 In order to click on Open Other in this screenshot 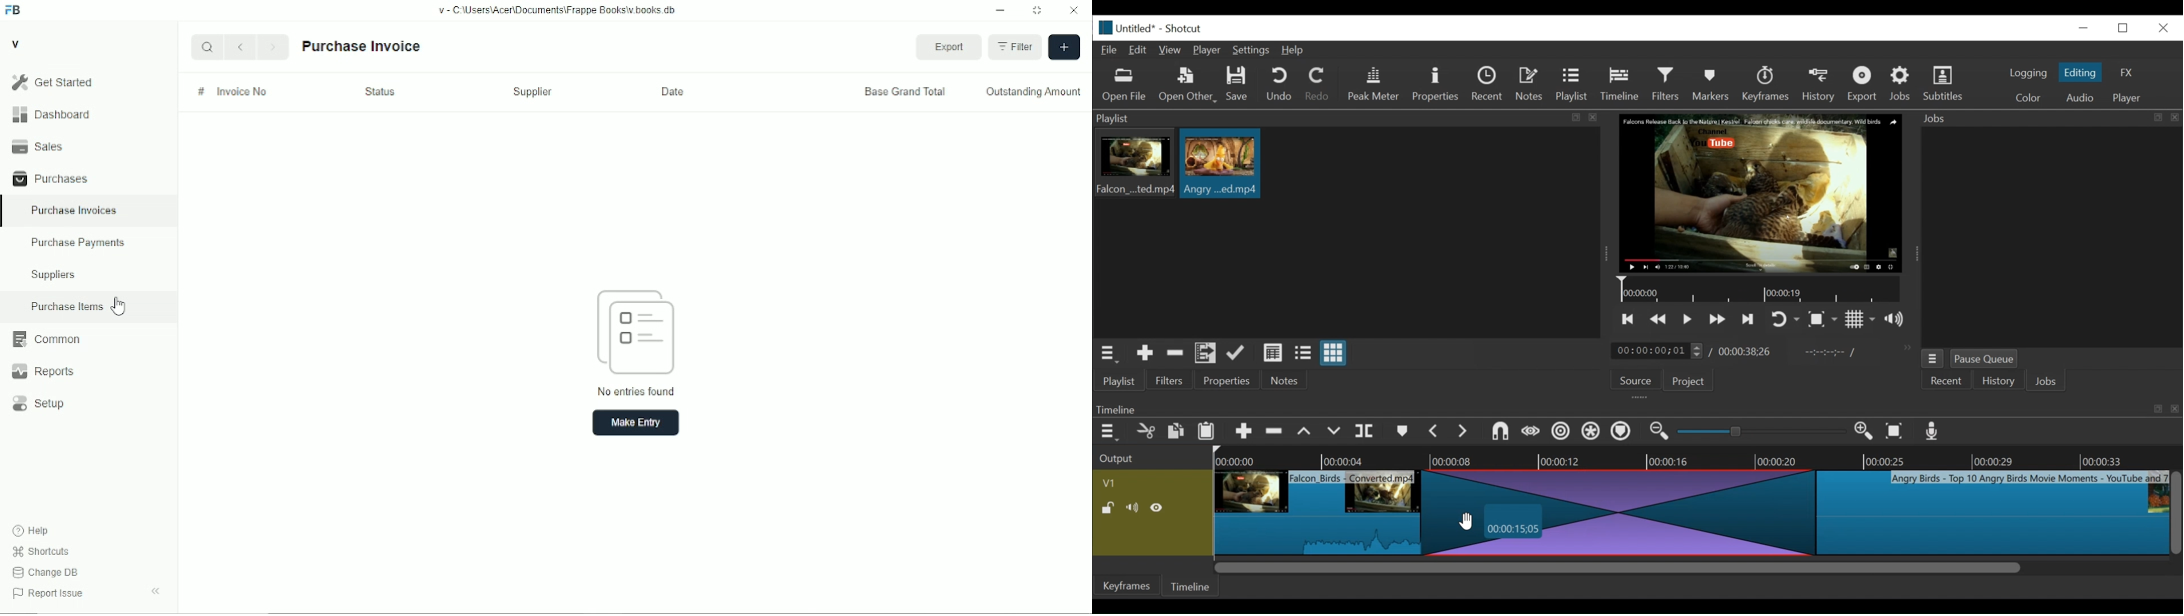, I will do `click(1189, 85)`.